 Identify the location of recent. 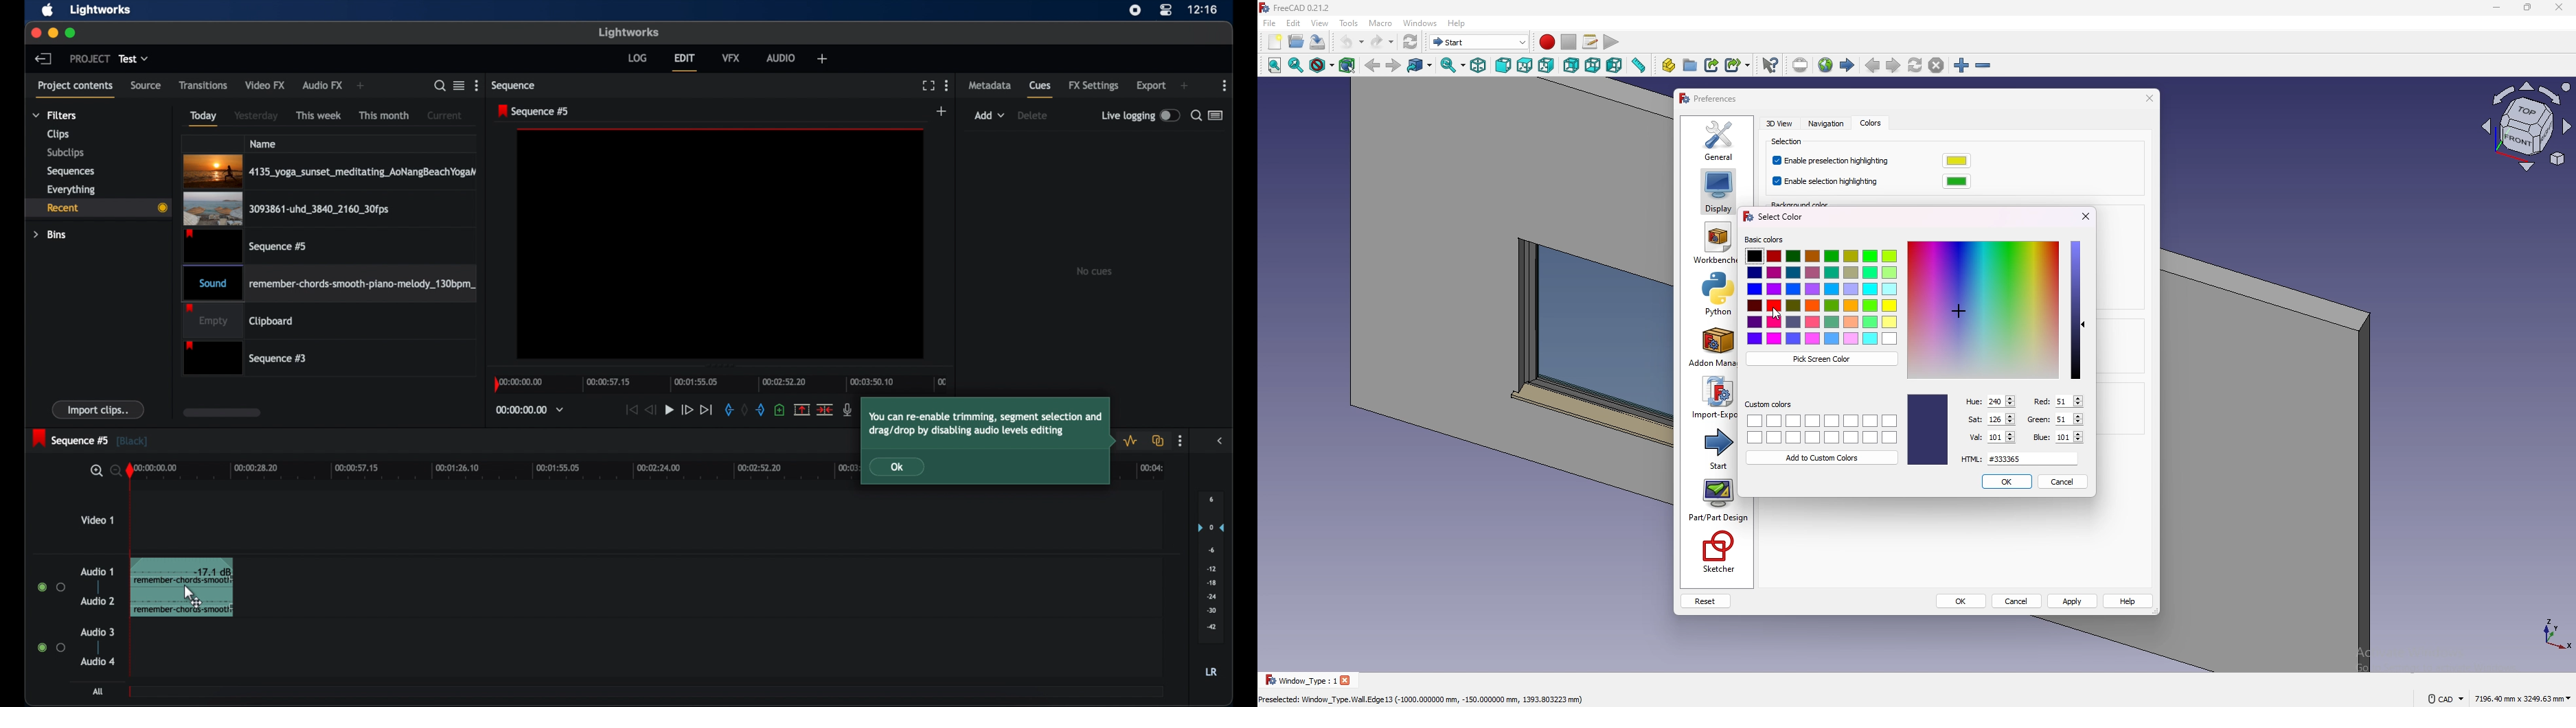
(99, 208).